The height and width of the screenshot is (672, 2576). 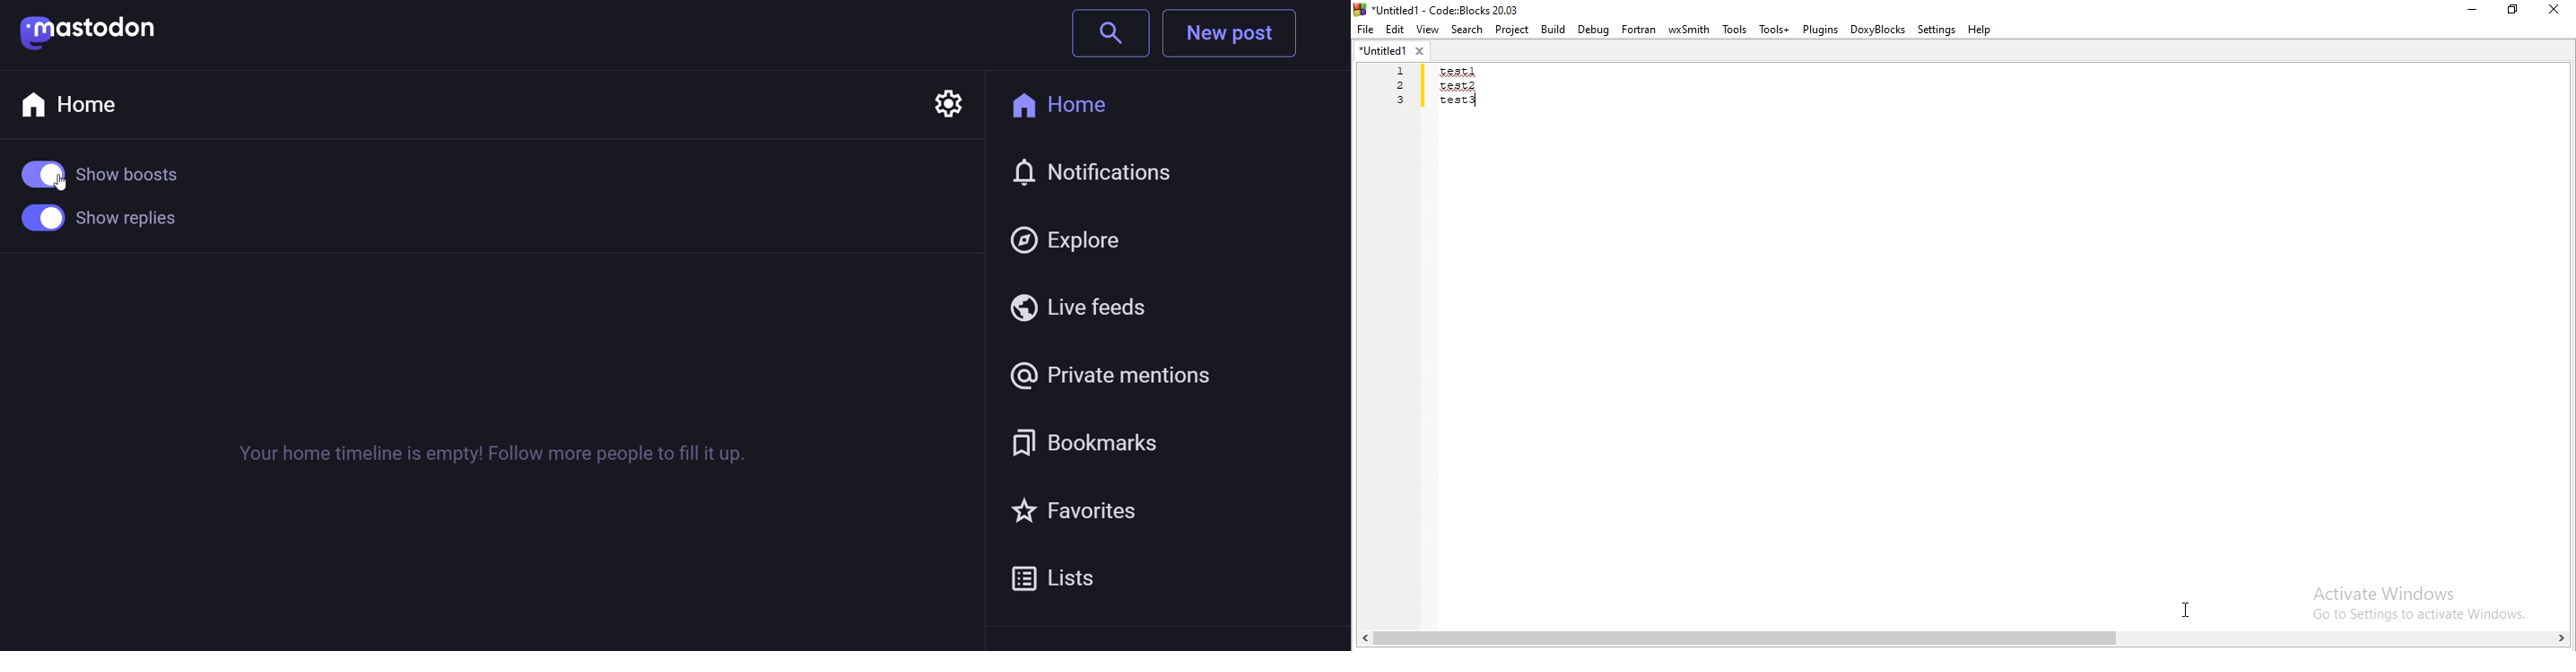 What do you see at coordinates (1819, 30) in the screenshot?
I see `Plugins ` at bounding box center [1819, 30].